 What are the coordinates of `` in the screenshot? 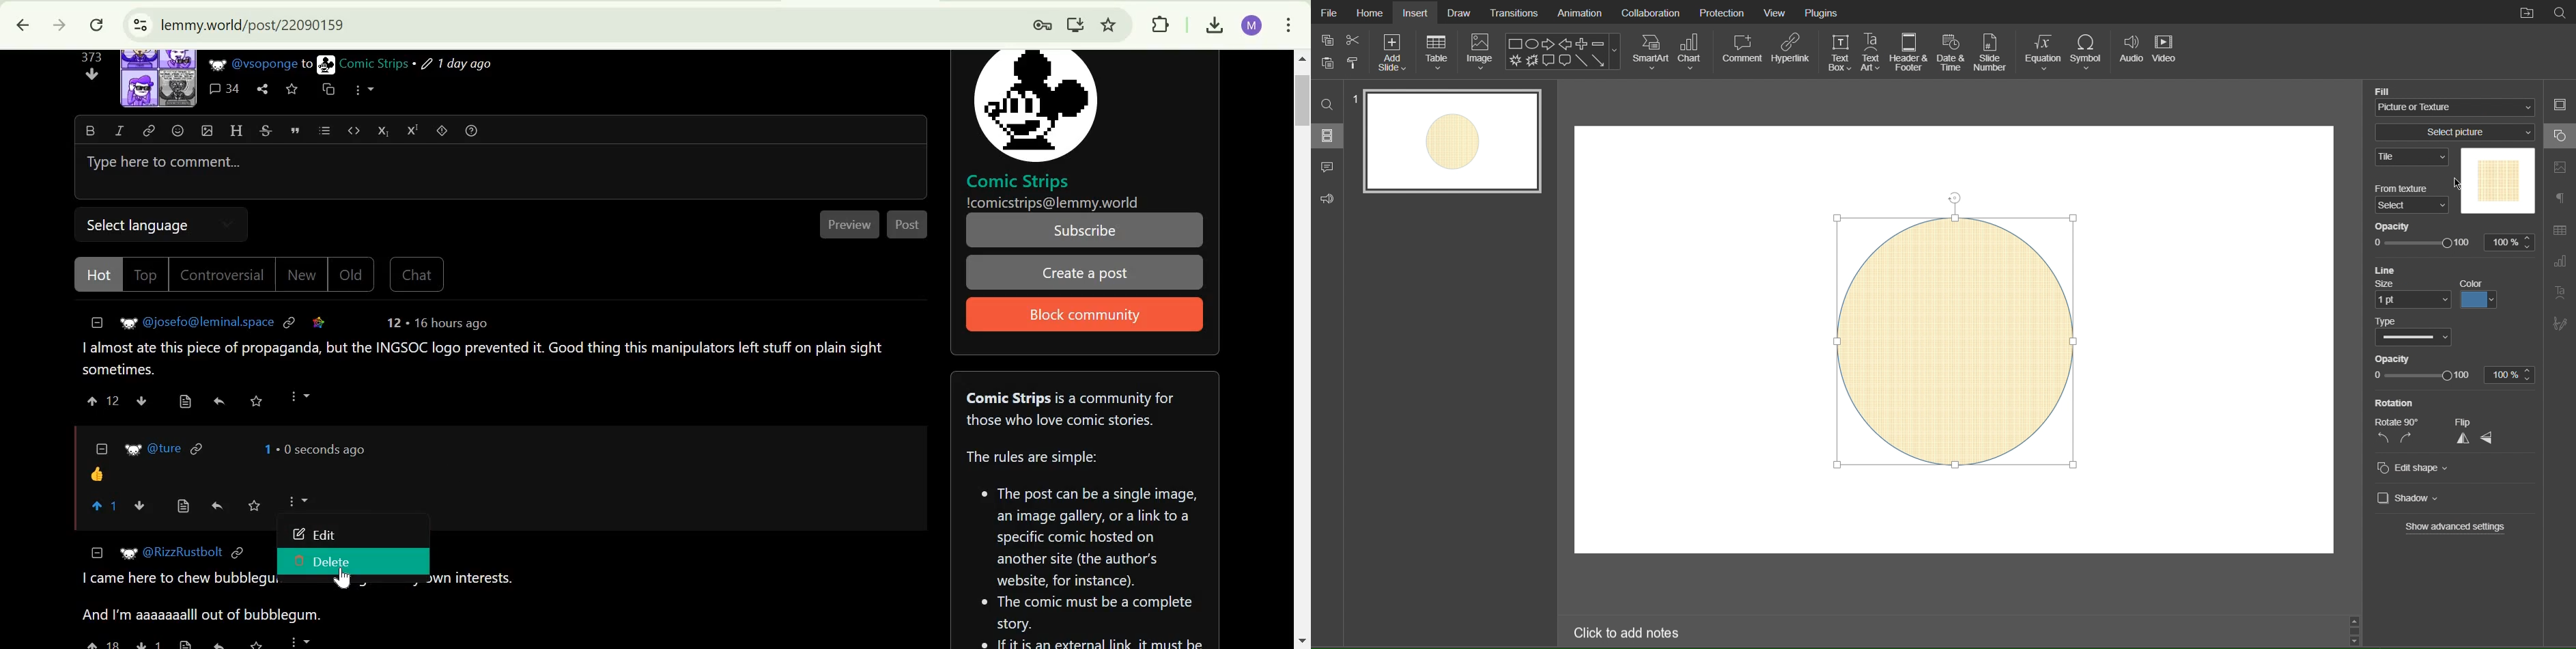 It's located at (2400, 423).